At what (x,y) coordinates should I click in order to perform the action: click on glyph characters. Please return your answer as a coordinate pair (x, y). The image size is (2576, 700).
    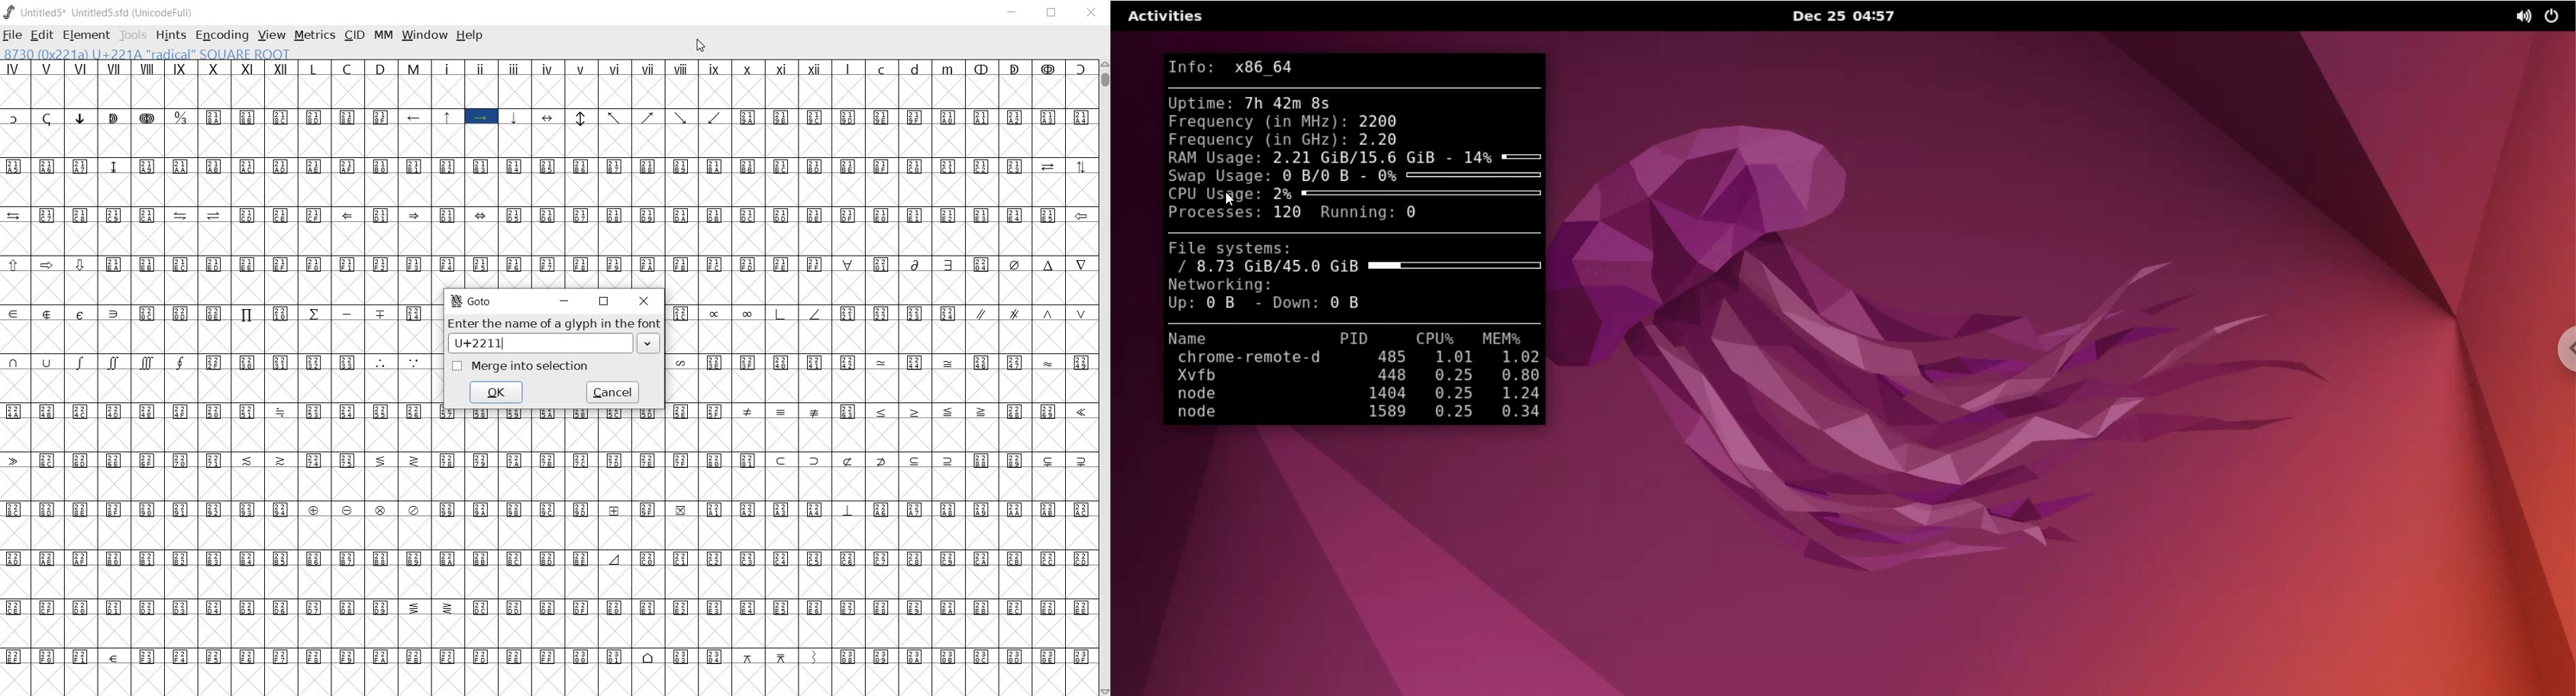
    Looking at the image, I should click on (881, 351).